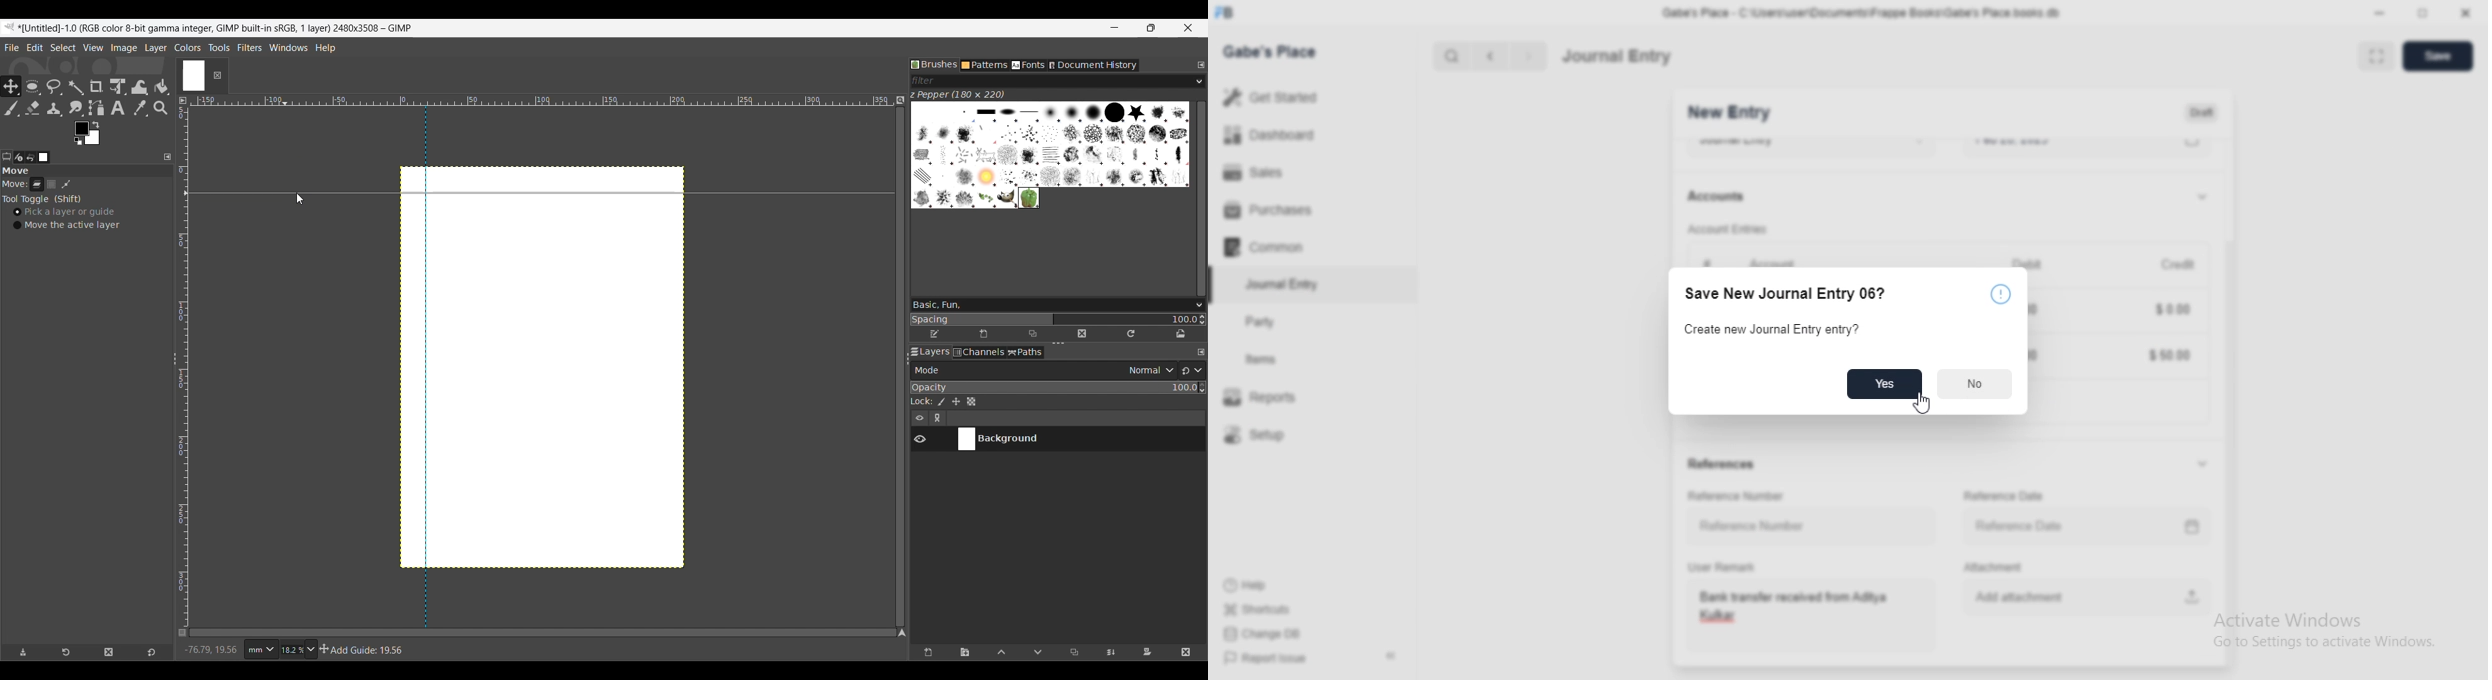 This screenshot has width=2492, height=700. I want to click on Zoom options, so click(312, 650).